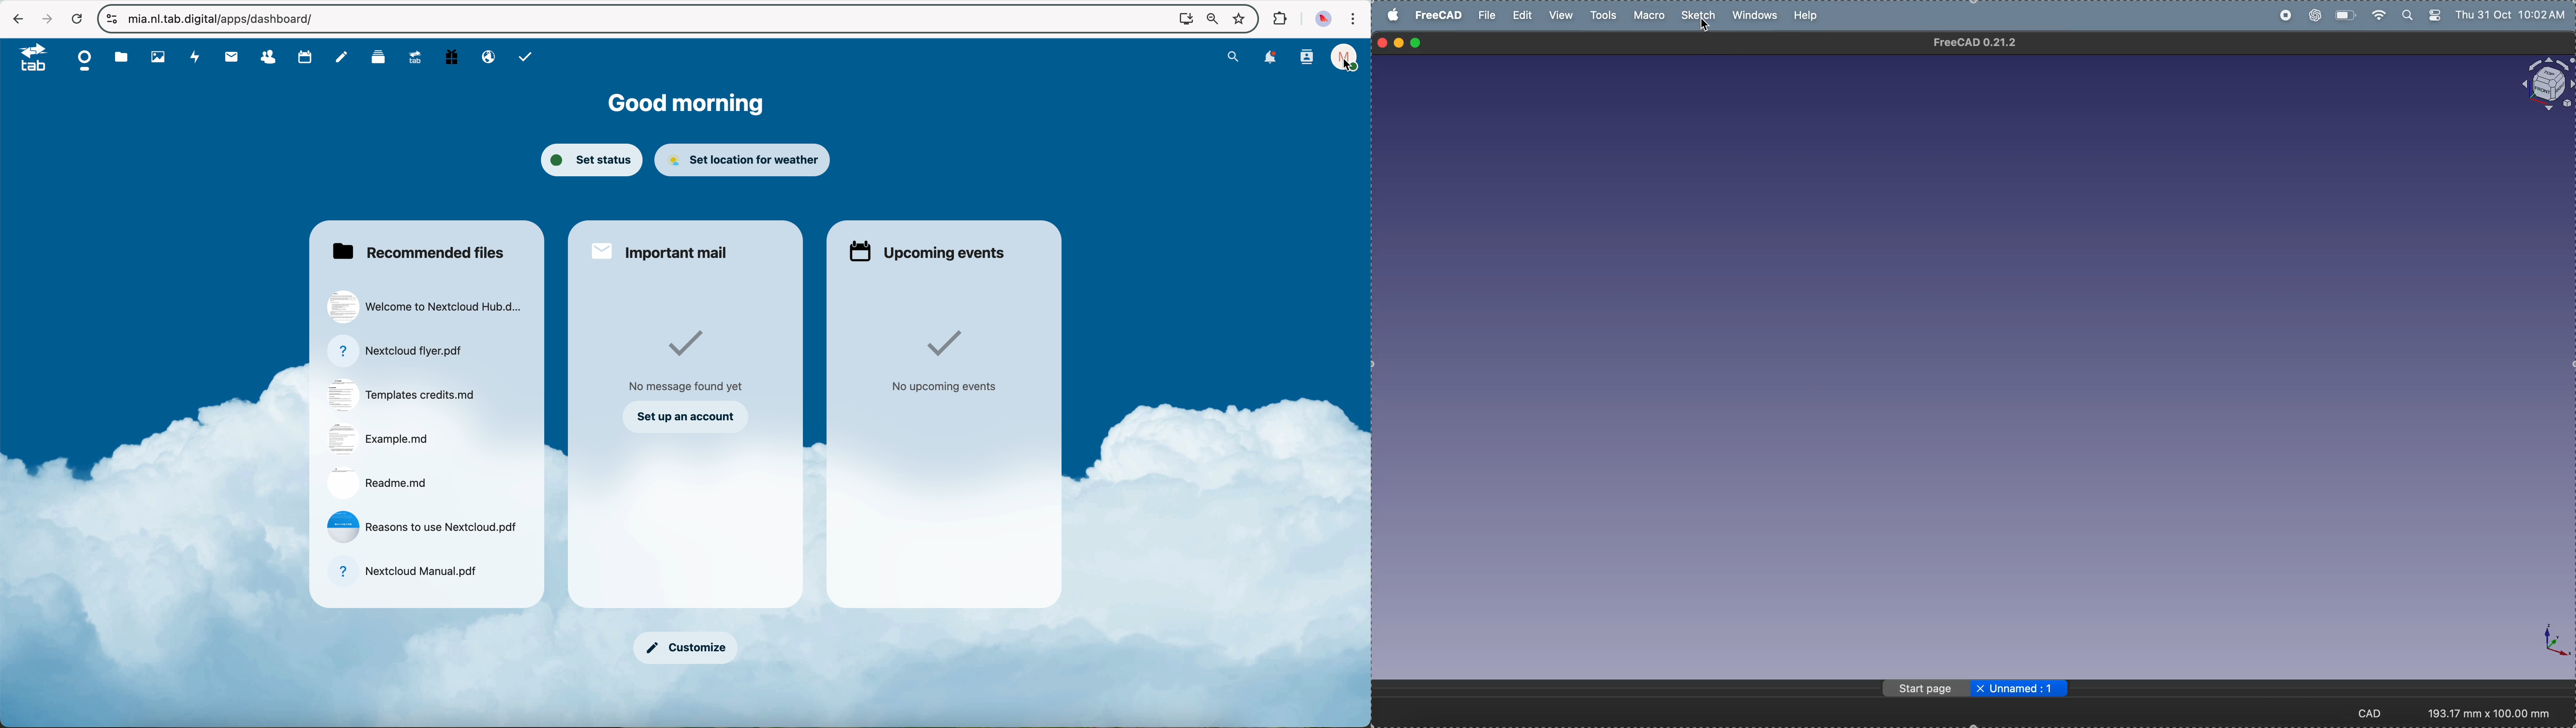  I want to click on calendar, so click(306, 57).